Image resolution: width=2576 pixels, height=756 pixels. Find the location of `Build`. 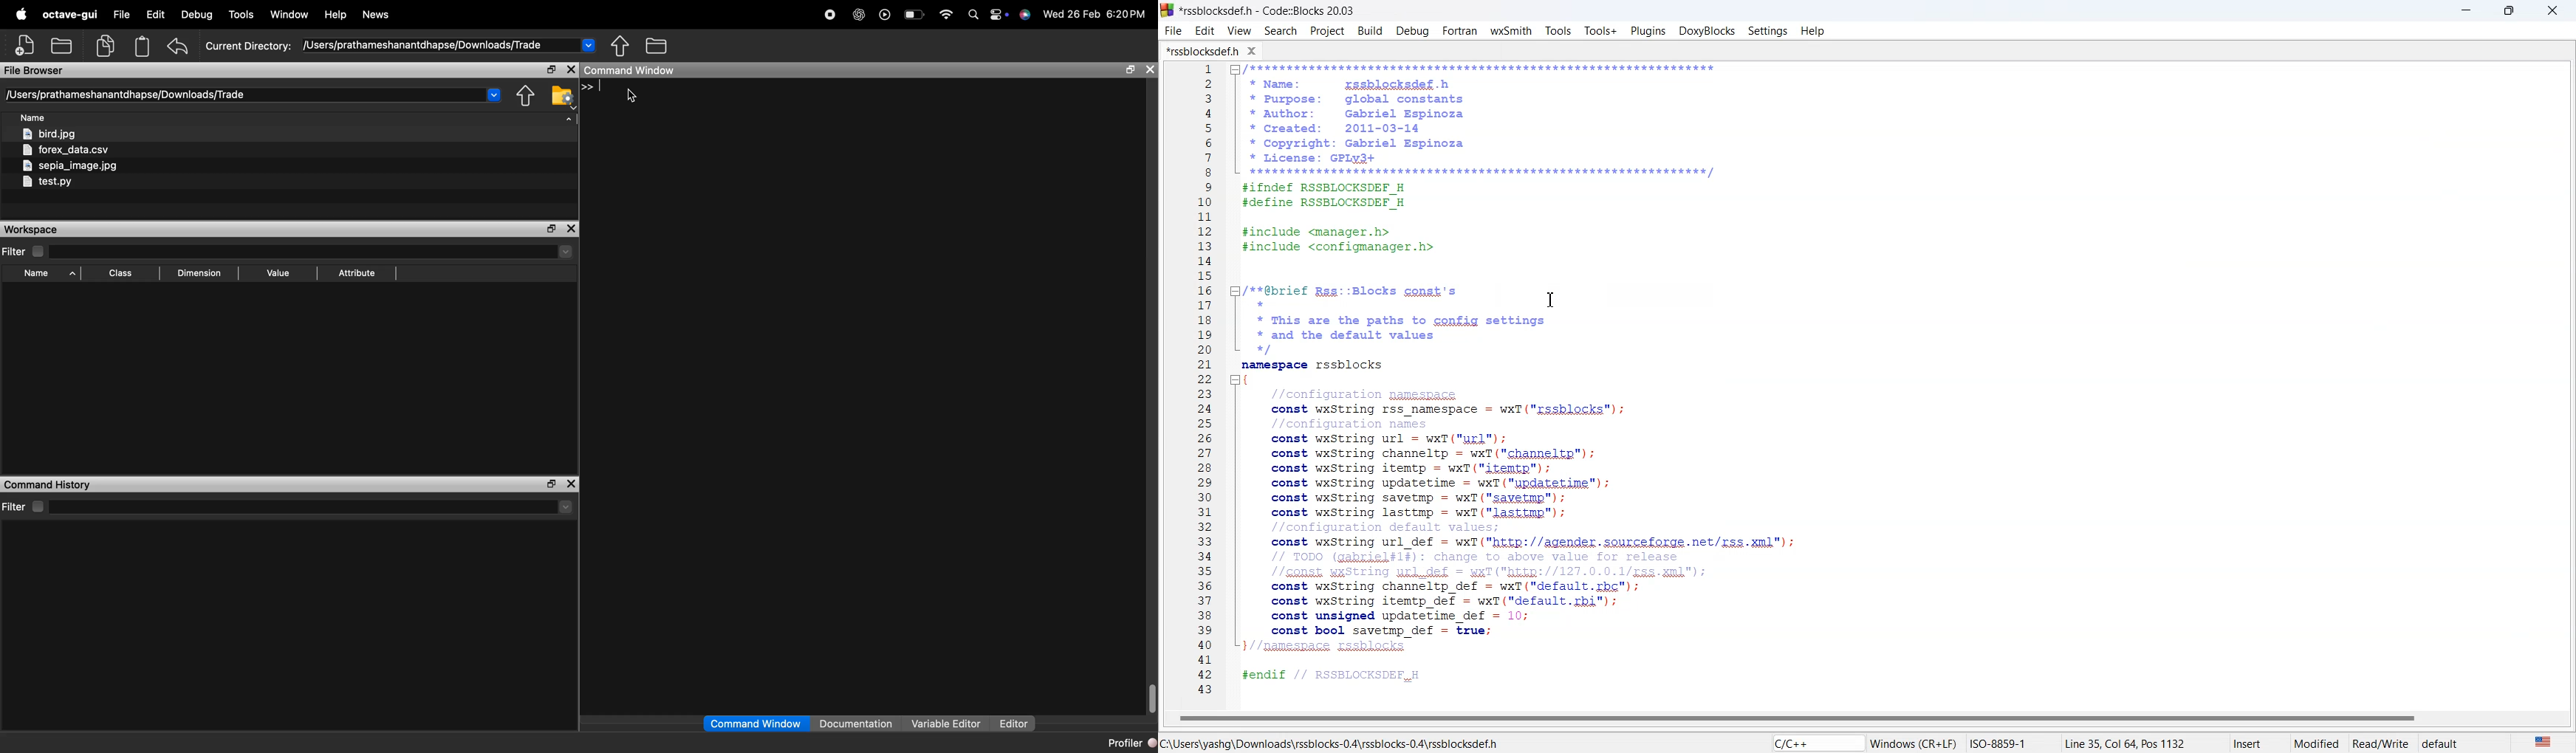

Build is located at coordinates (1371, 30).